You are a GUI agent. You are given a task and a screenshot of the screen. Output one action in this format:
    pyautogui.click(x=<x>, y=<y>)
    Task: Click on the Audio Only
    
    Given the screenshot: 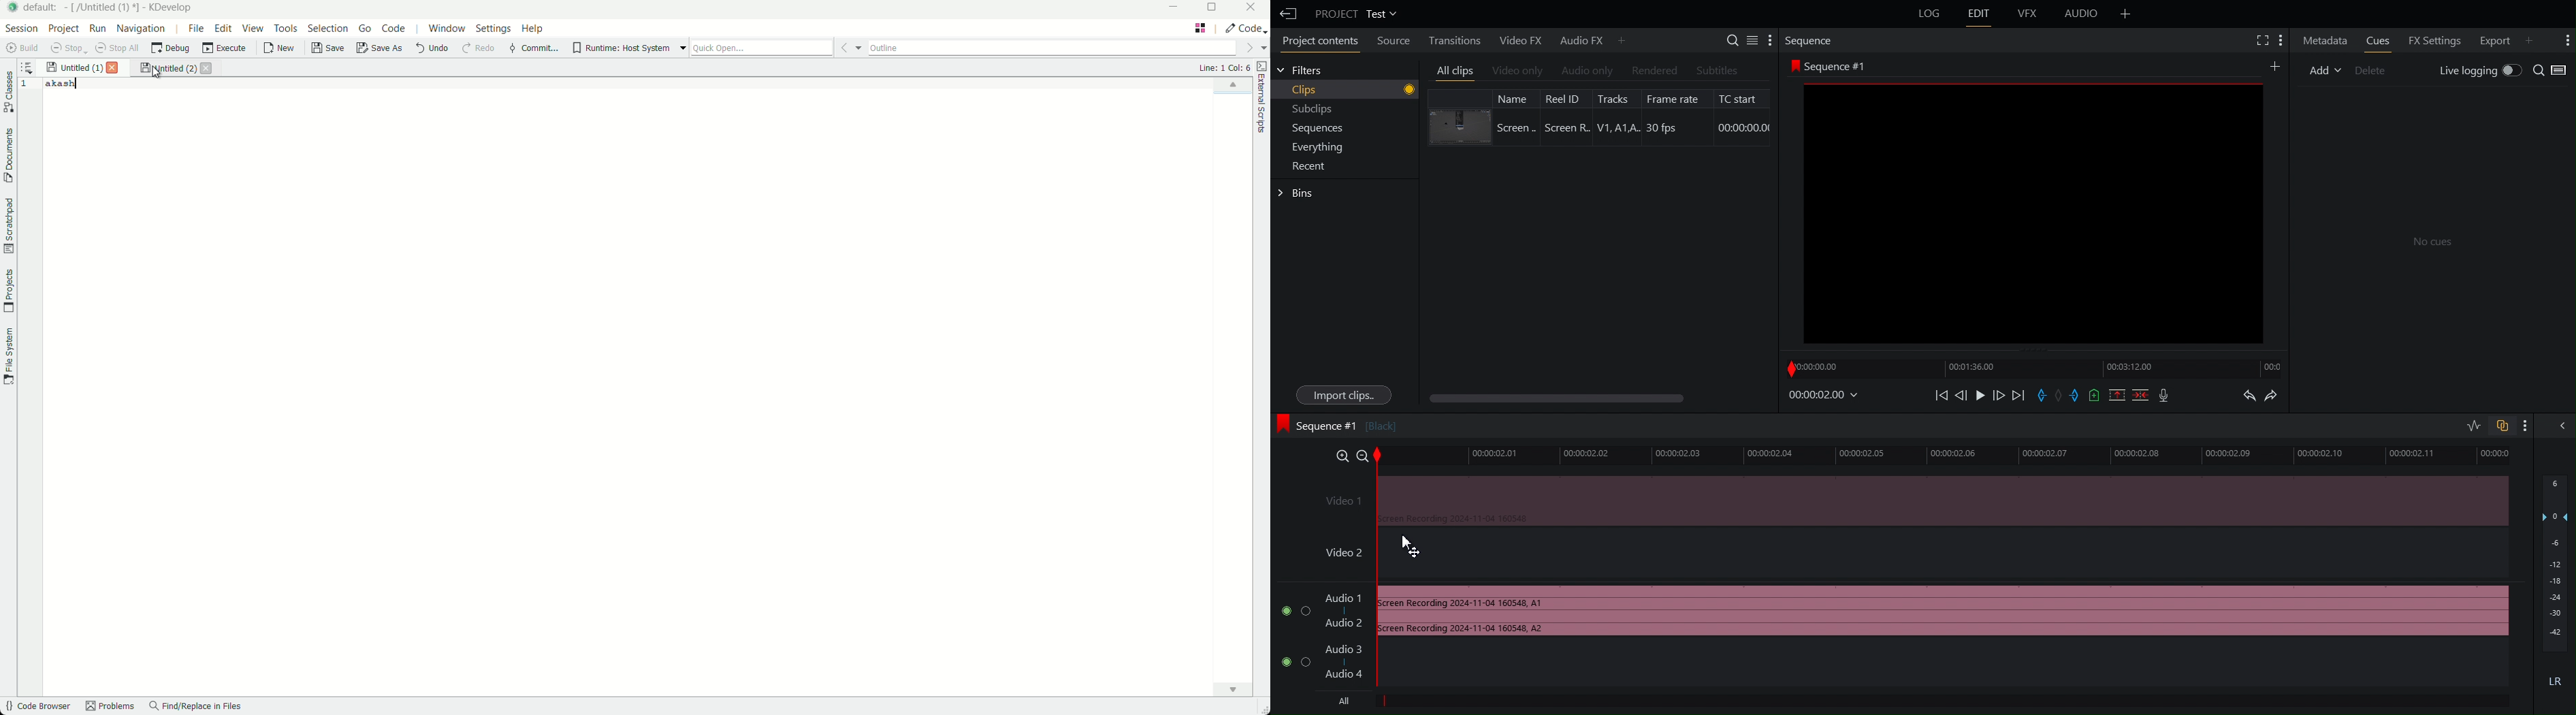 What is the action you would take?
    pyautogui.click(x=1585, y=70)
    